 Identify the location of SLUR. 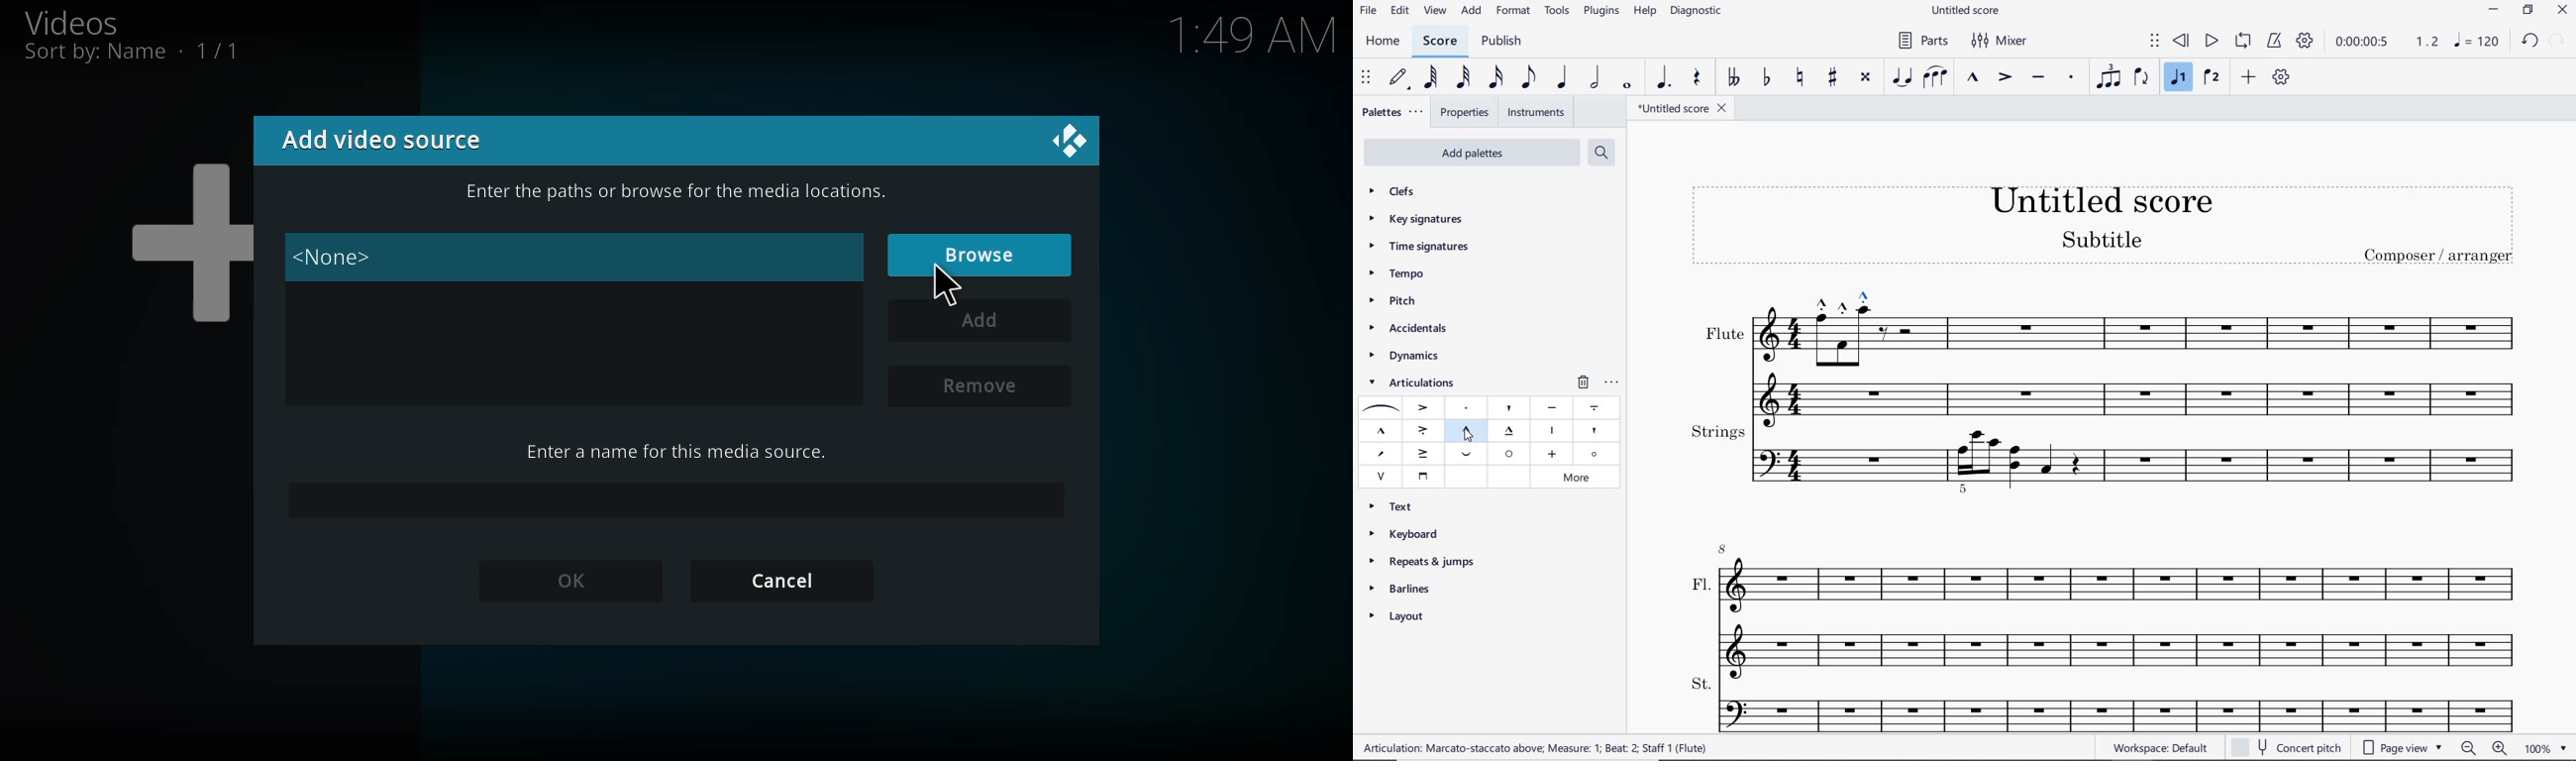
(1378, 409).